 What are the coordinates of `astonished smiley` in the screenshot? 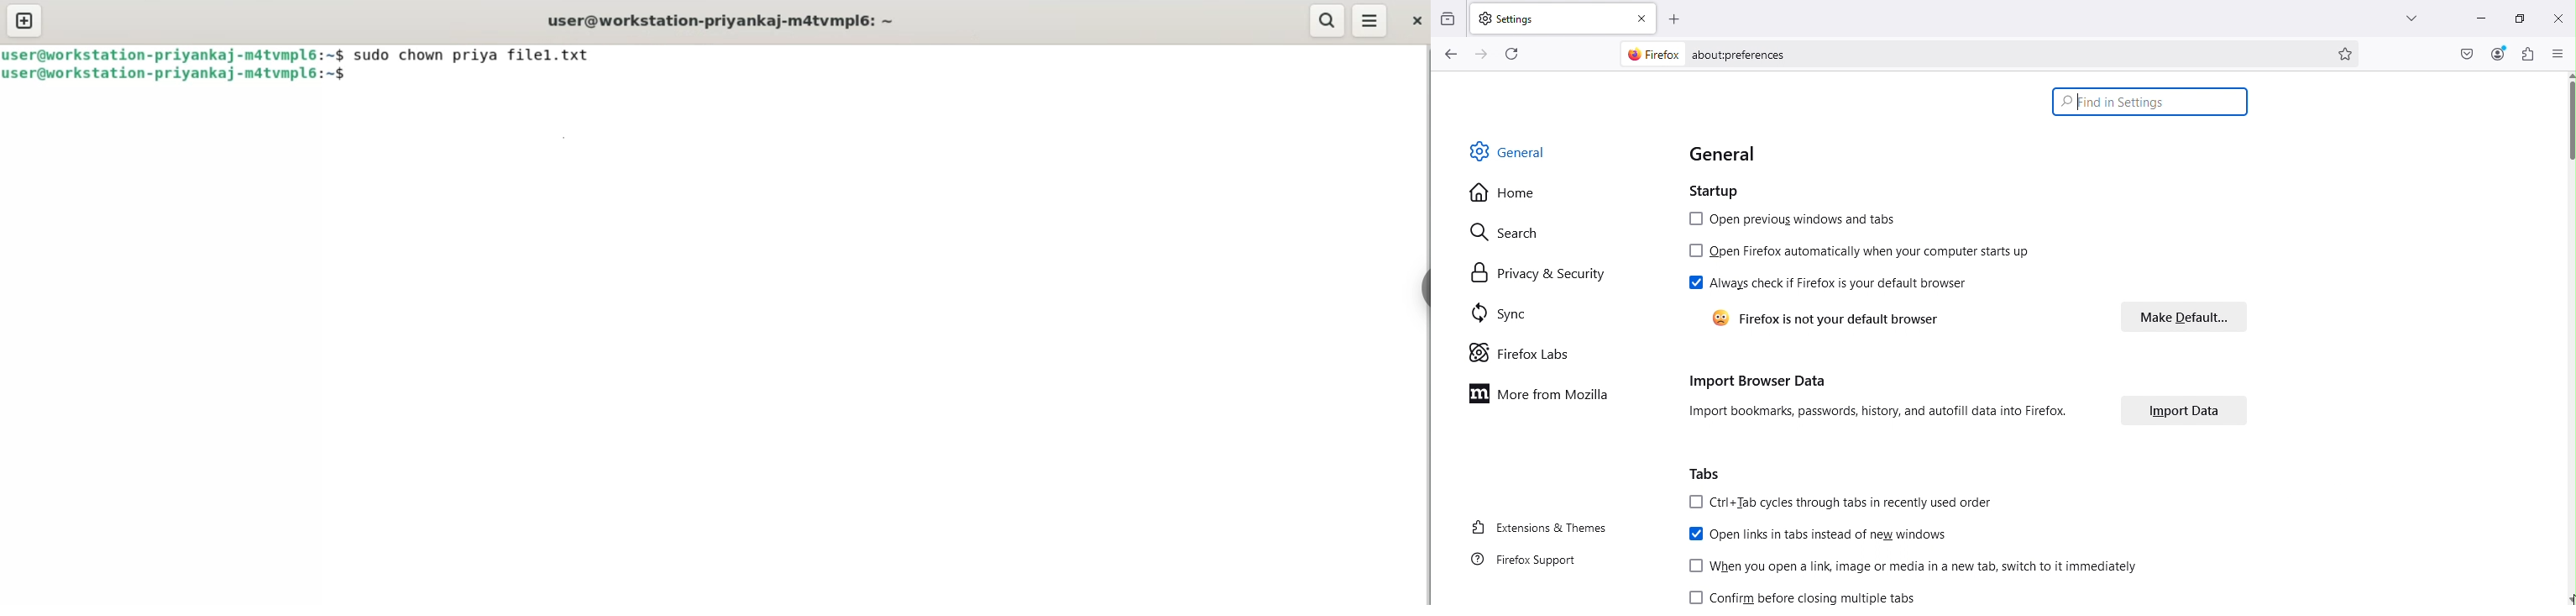 It's located at (1716, 318).